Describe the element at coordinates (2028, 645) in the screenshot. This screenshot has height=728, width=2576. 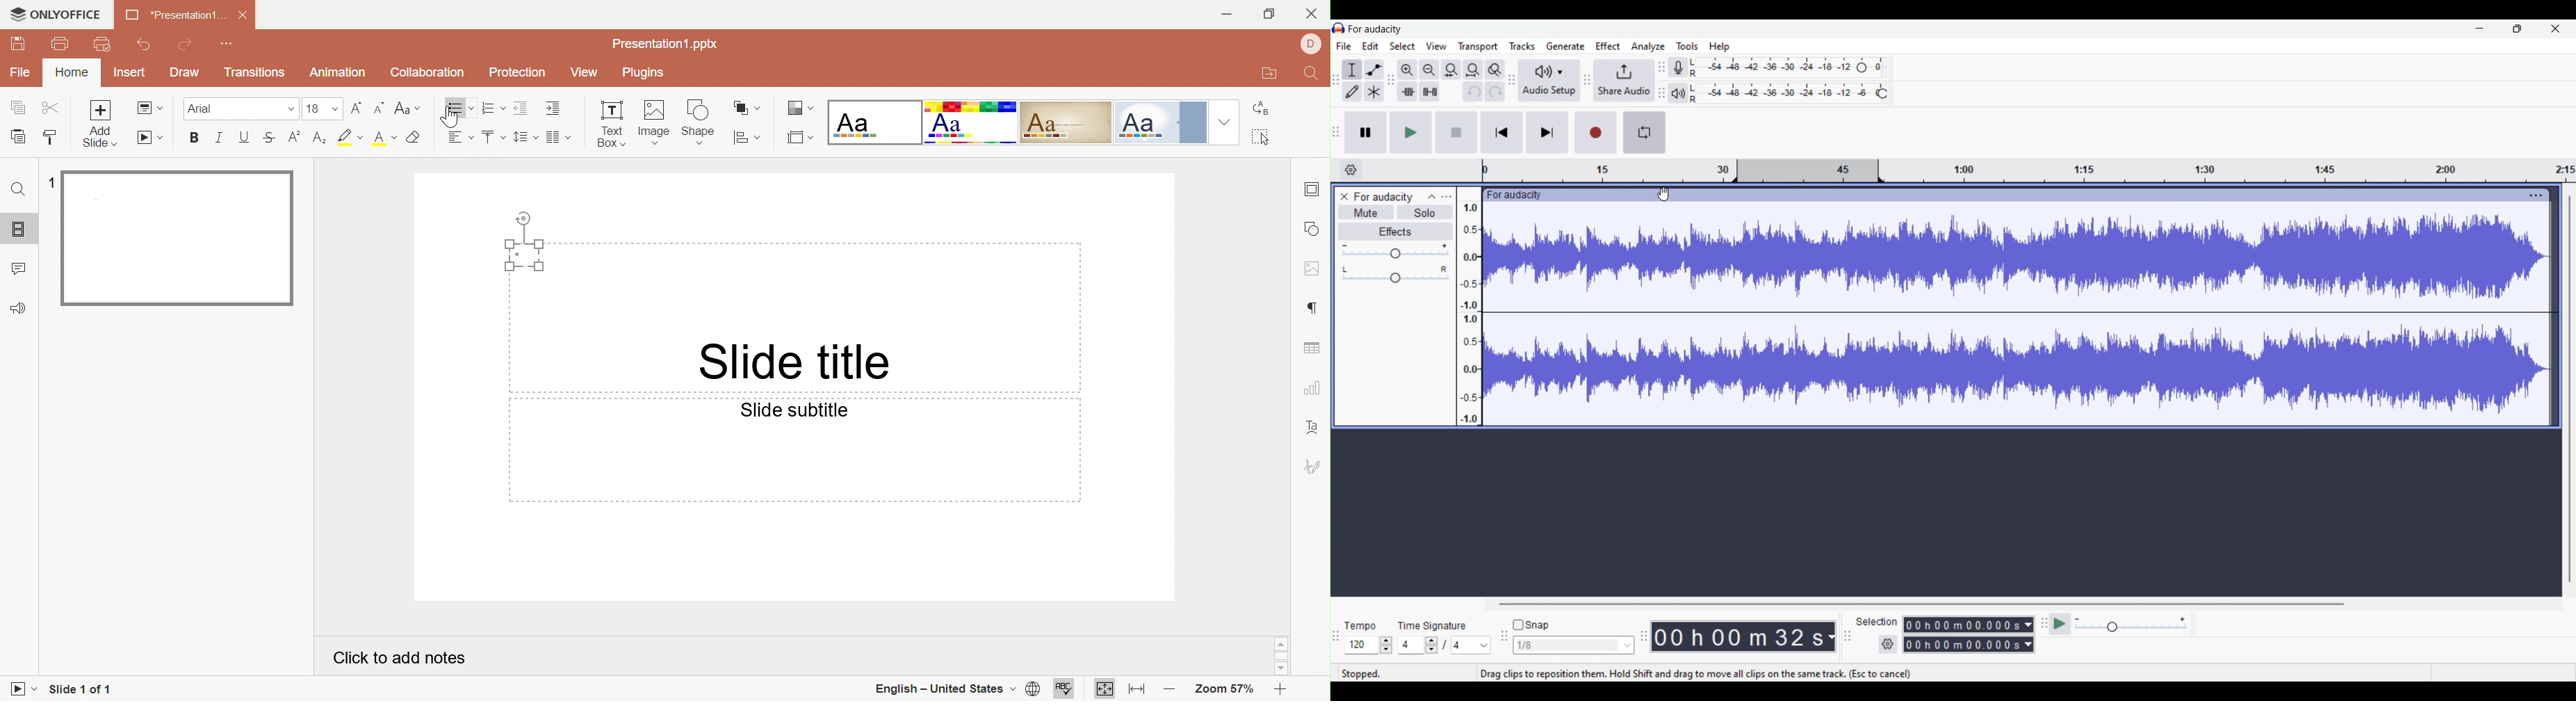
I see `Duration measurement` at that location.